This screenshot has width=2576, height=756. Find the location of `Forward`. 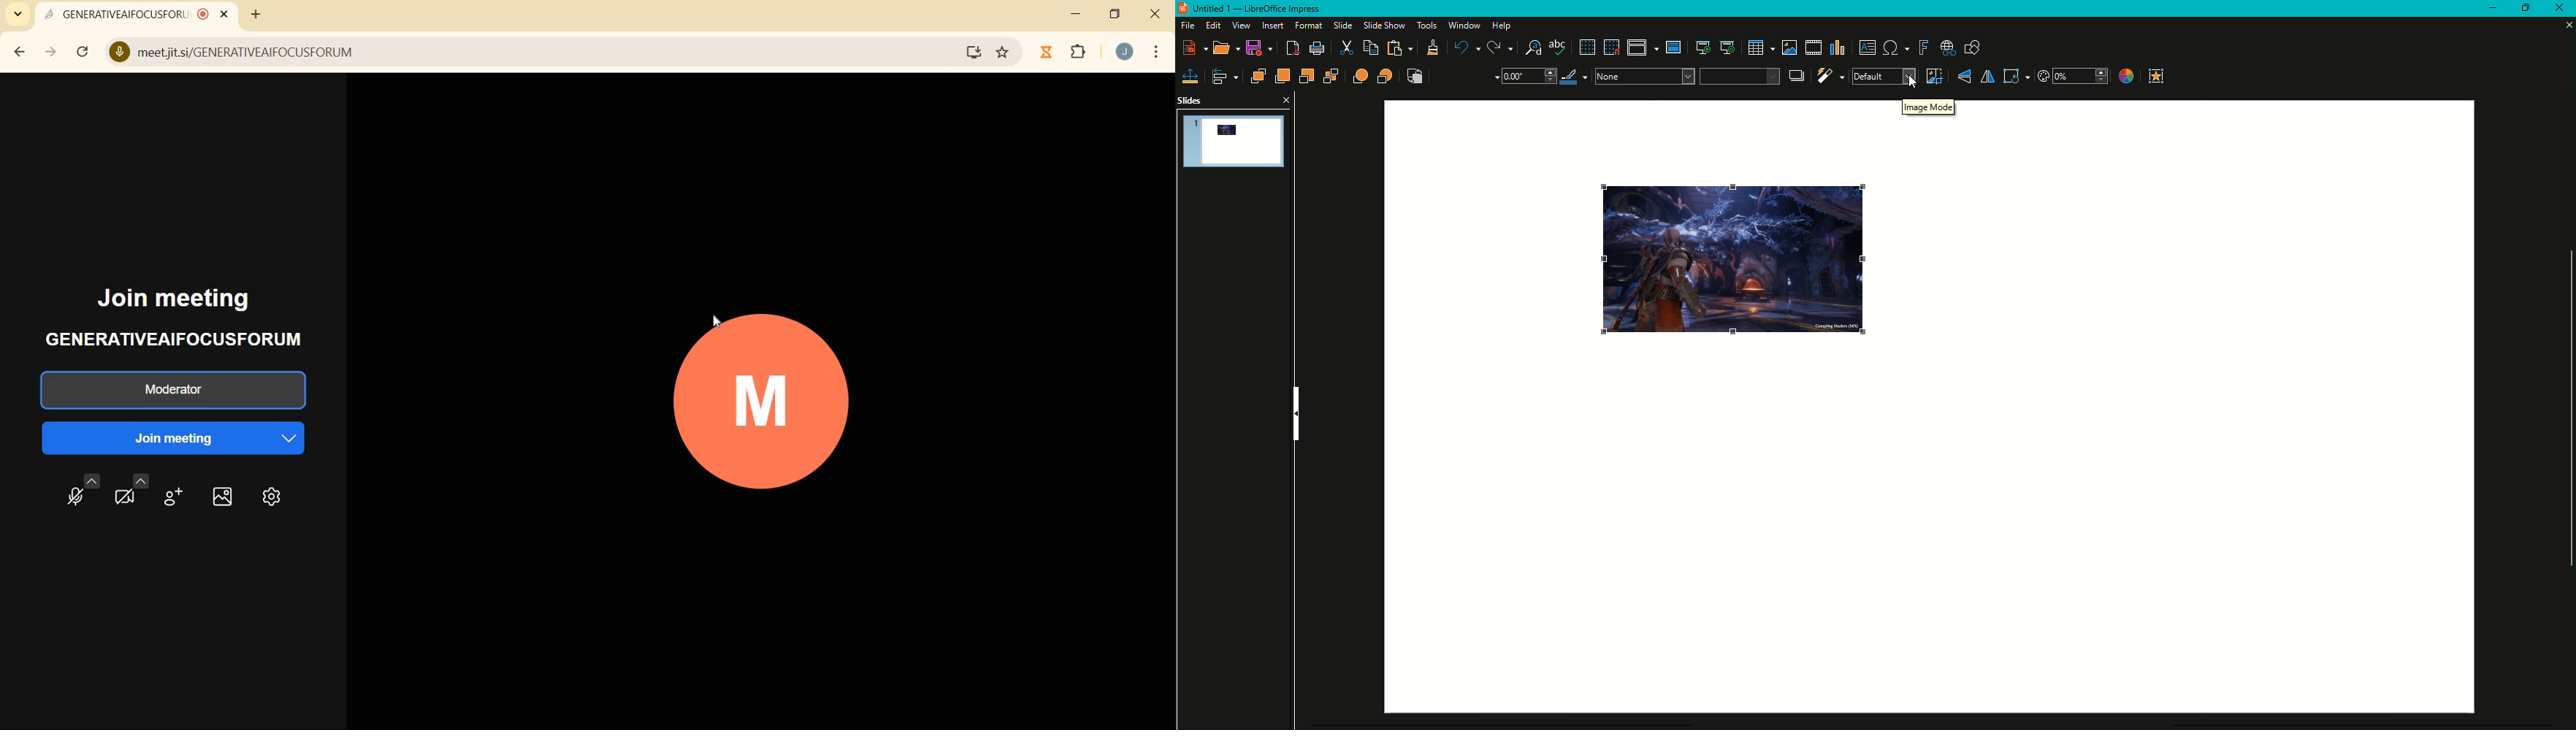

Forward is located at coordinates (1282, 76).